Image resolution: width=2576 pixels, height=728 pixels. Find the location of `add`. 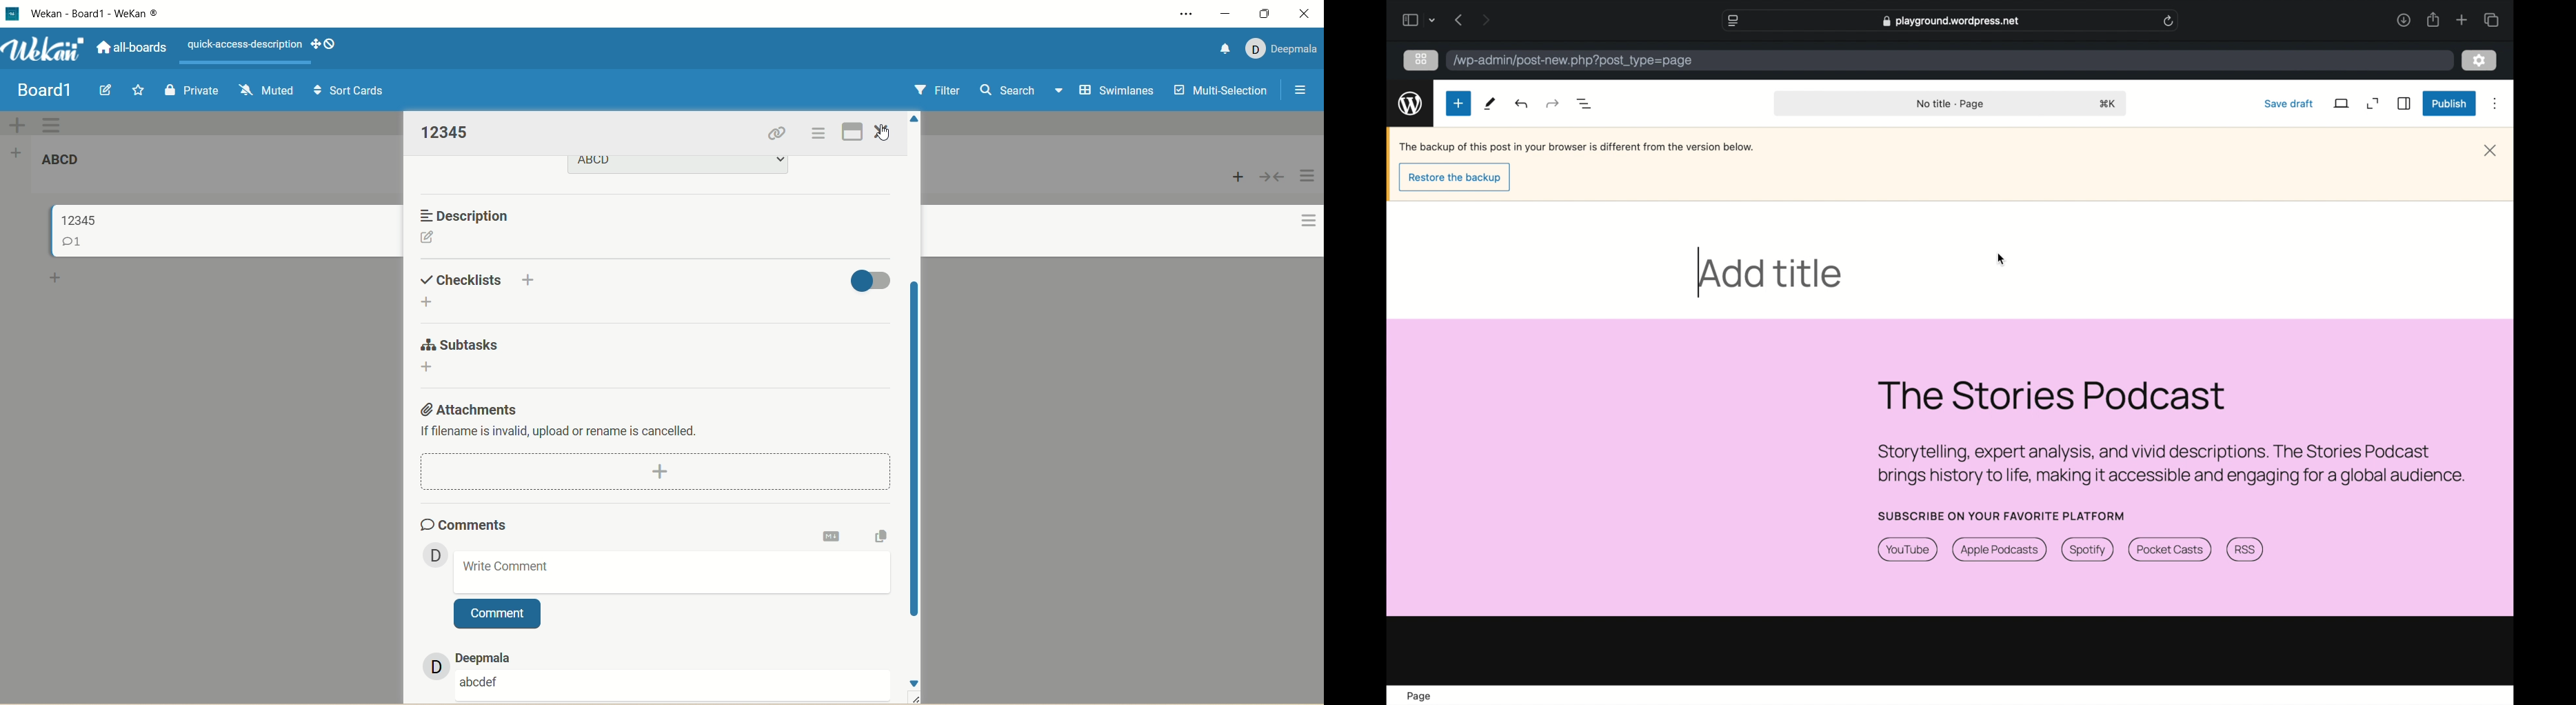

add is located at coordinates (431, 303).